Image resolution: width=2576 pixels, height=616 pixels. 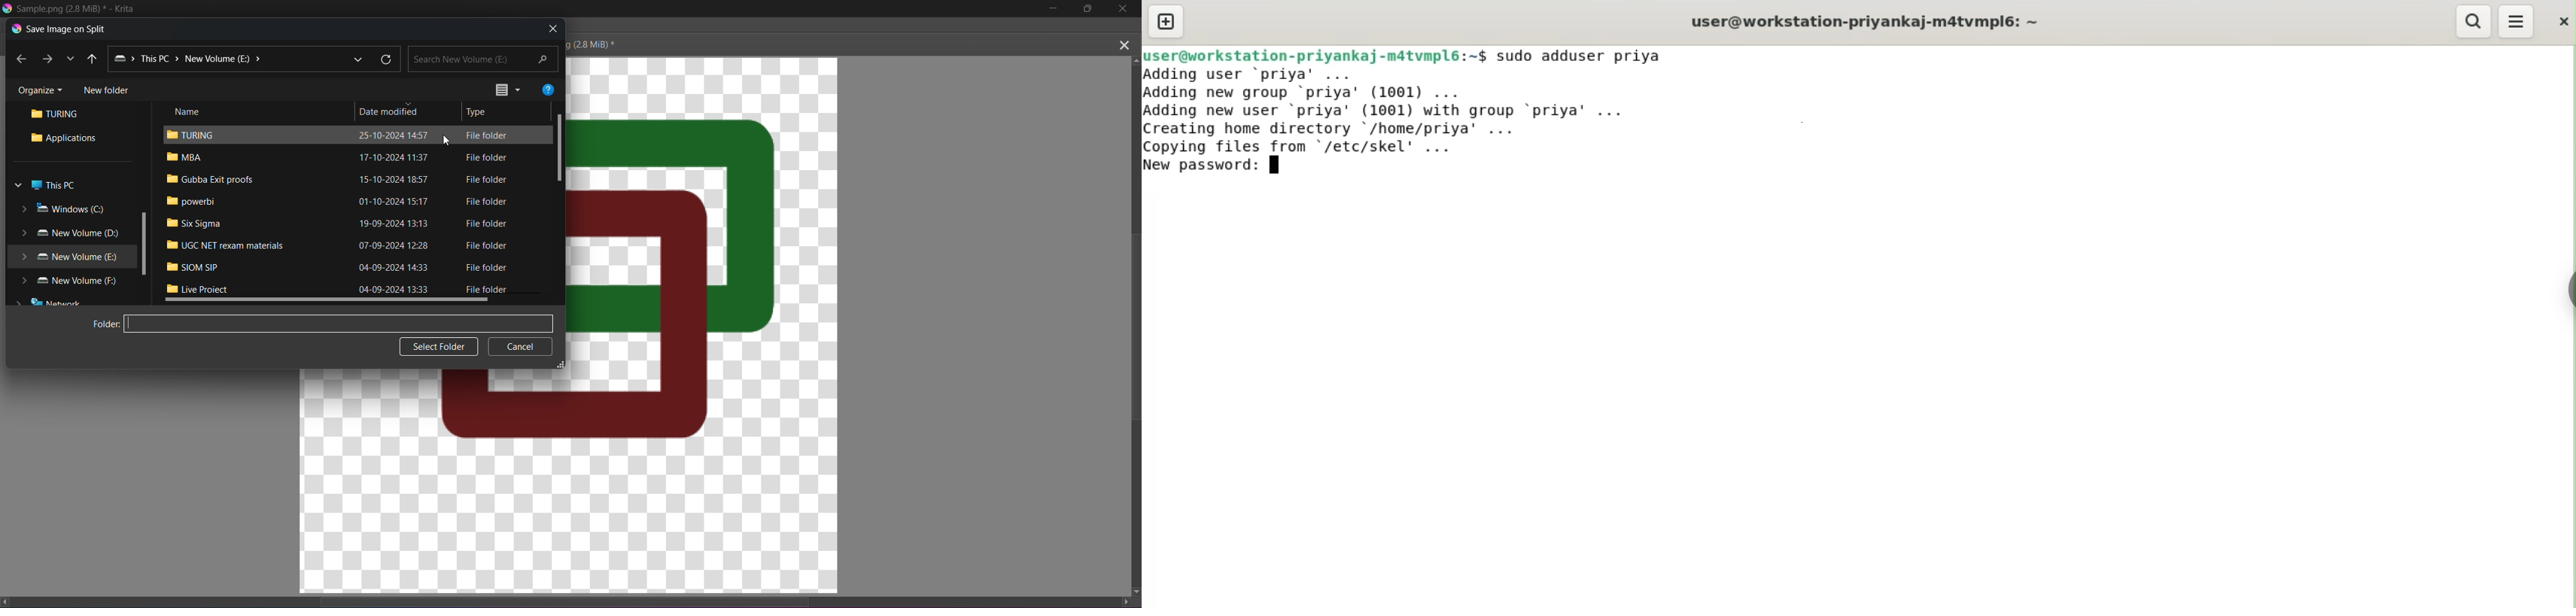 What do you see at coordinates (47, 57) in the screenshot?
I see `Next` at bounding box center [47, 57].